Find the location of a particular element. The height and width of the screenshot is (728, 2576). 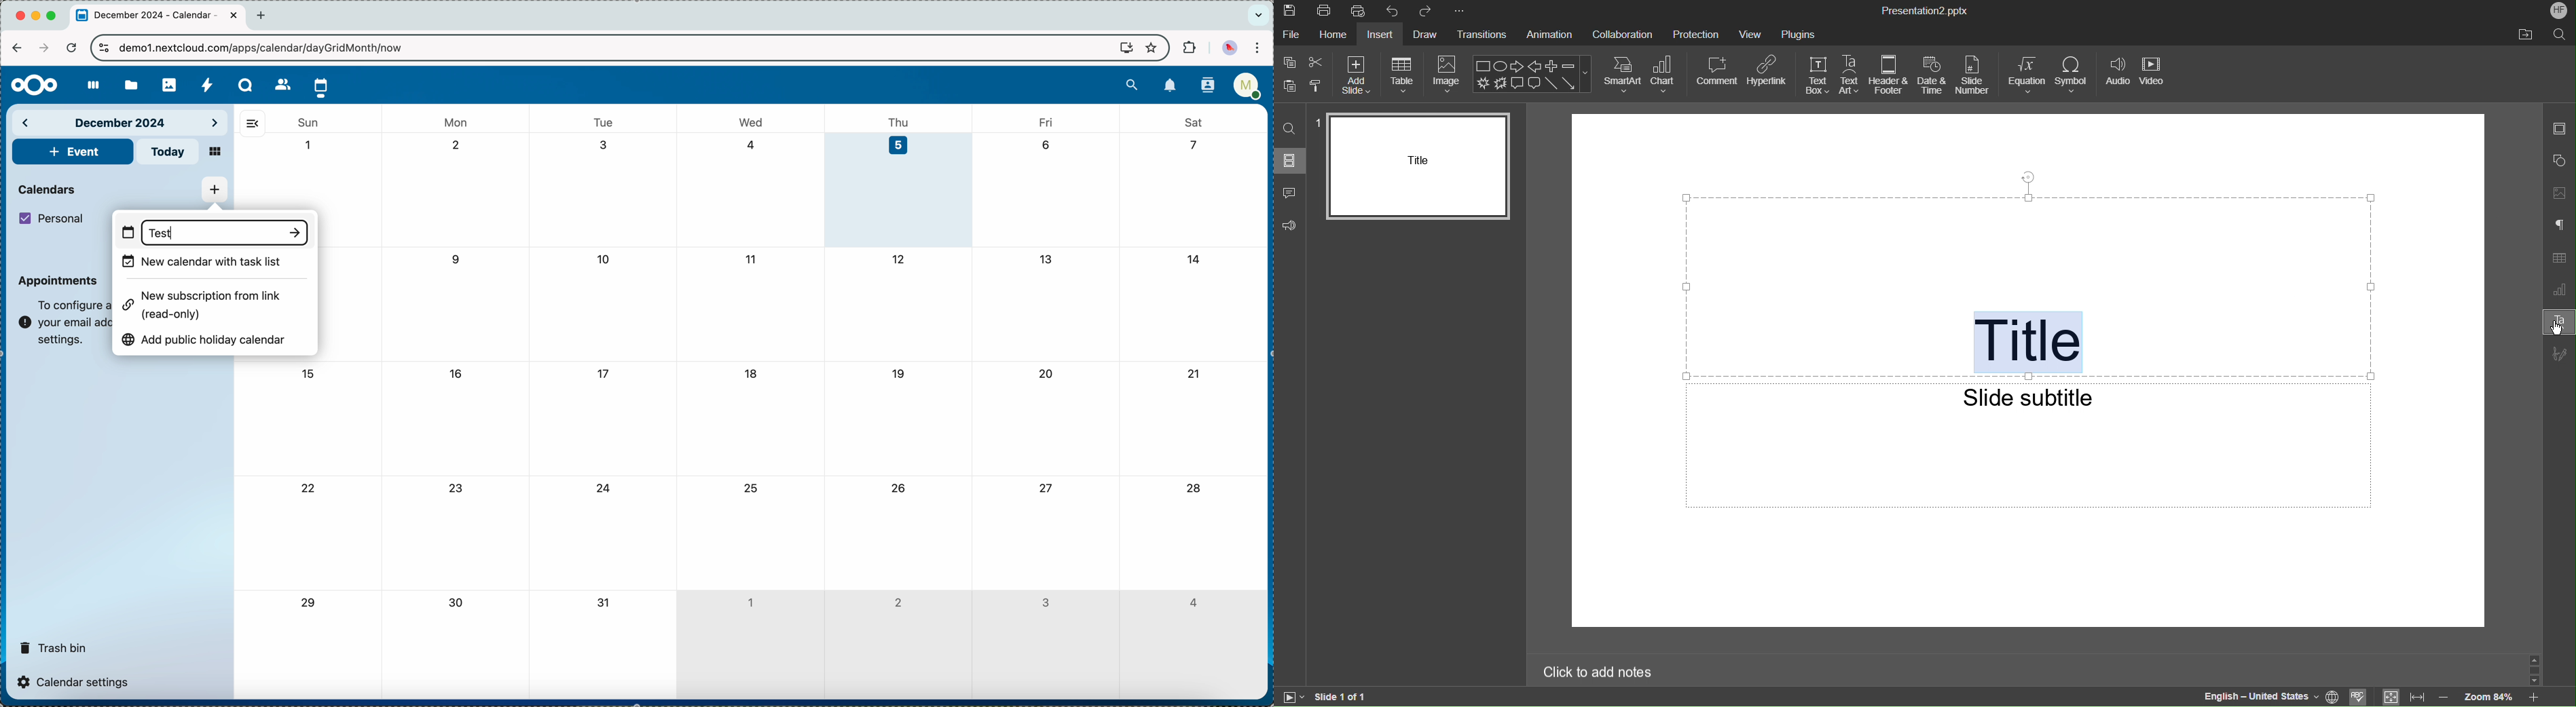

Nextcloud logo is located at coordinates (30, 85).